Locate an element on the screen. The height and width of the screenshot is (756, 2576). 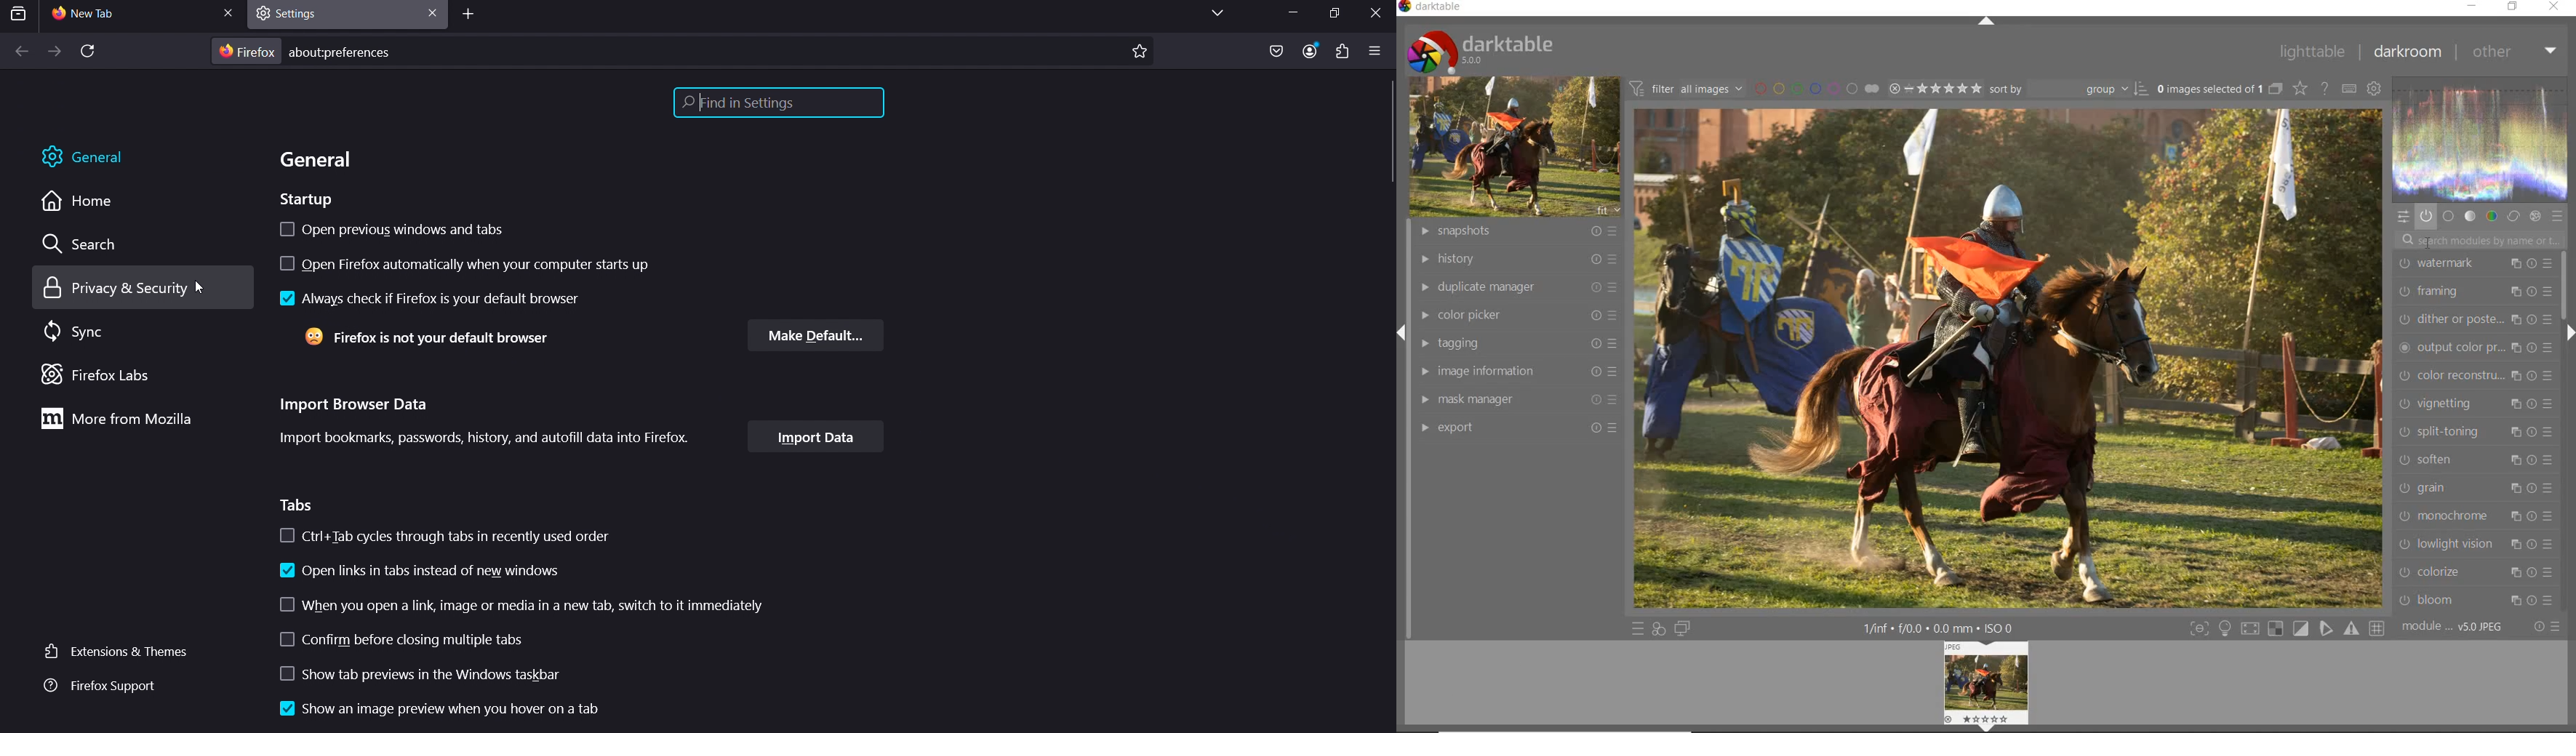
forward one page is located at coordinates (53, 52).